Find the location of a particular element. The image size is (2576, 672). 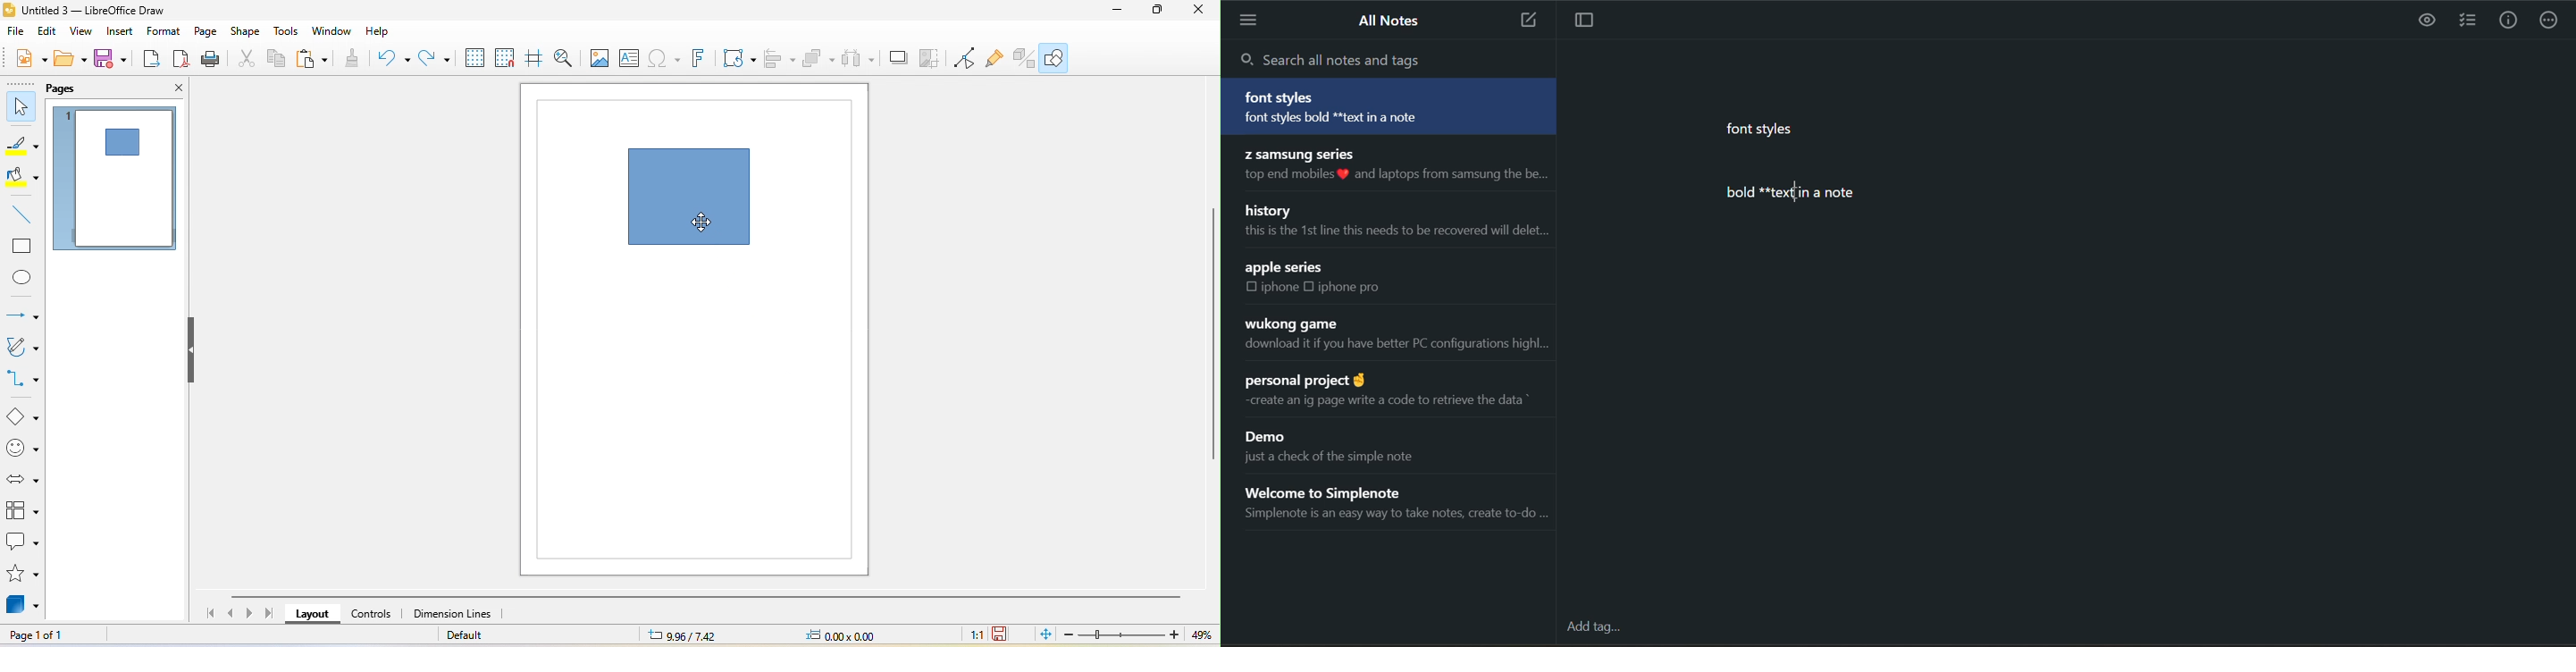

select at least three object to distribute is located at coordinates (858, 58).